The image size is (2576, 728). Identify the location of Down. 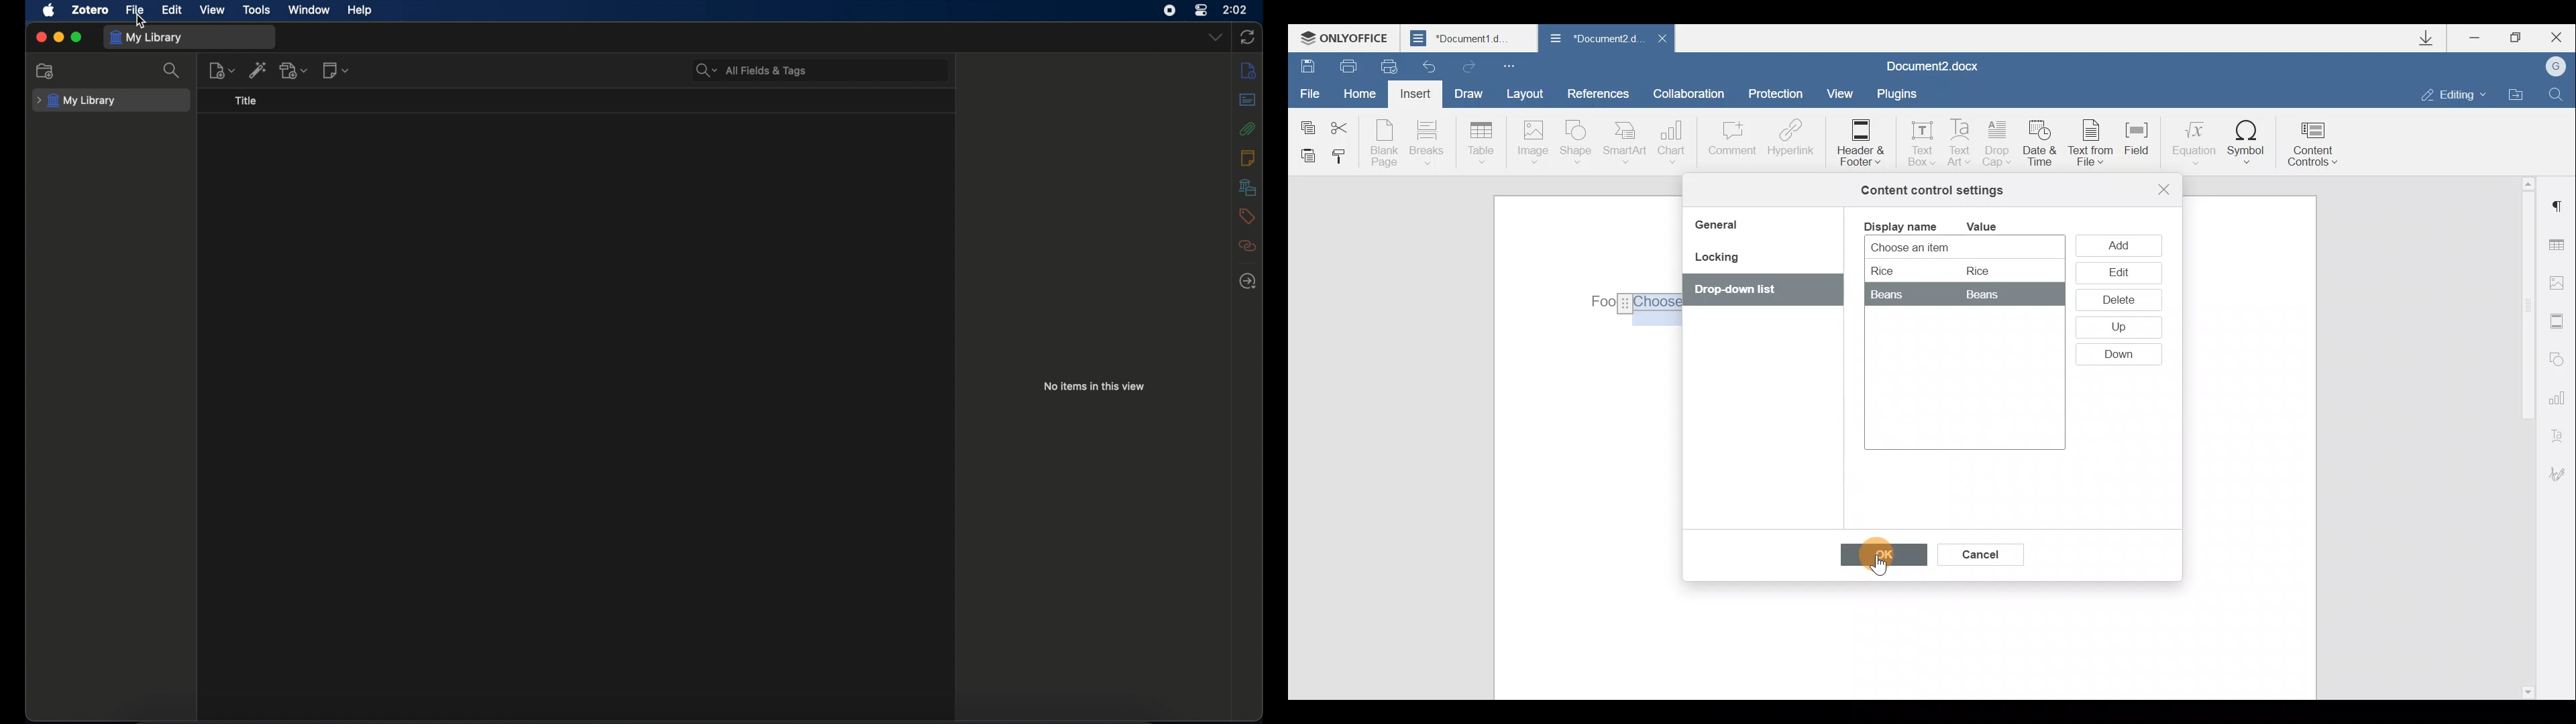
(2125, 355).